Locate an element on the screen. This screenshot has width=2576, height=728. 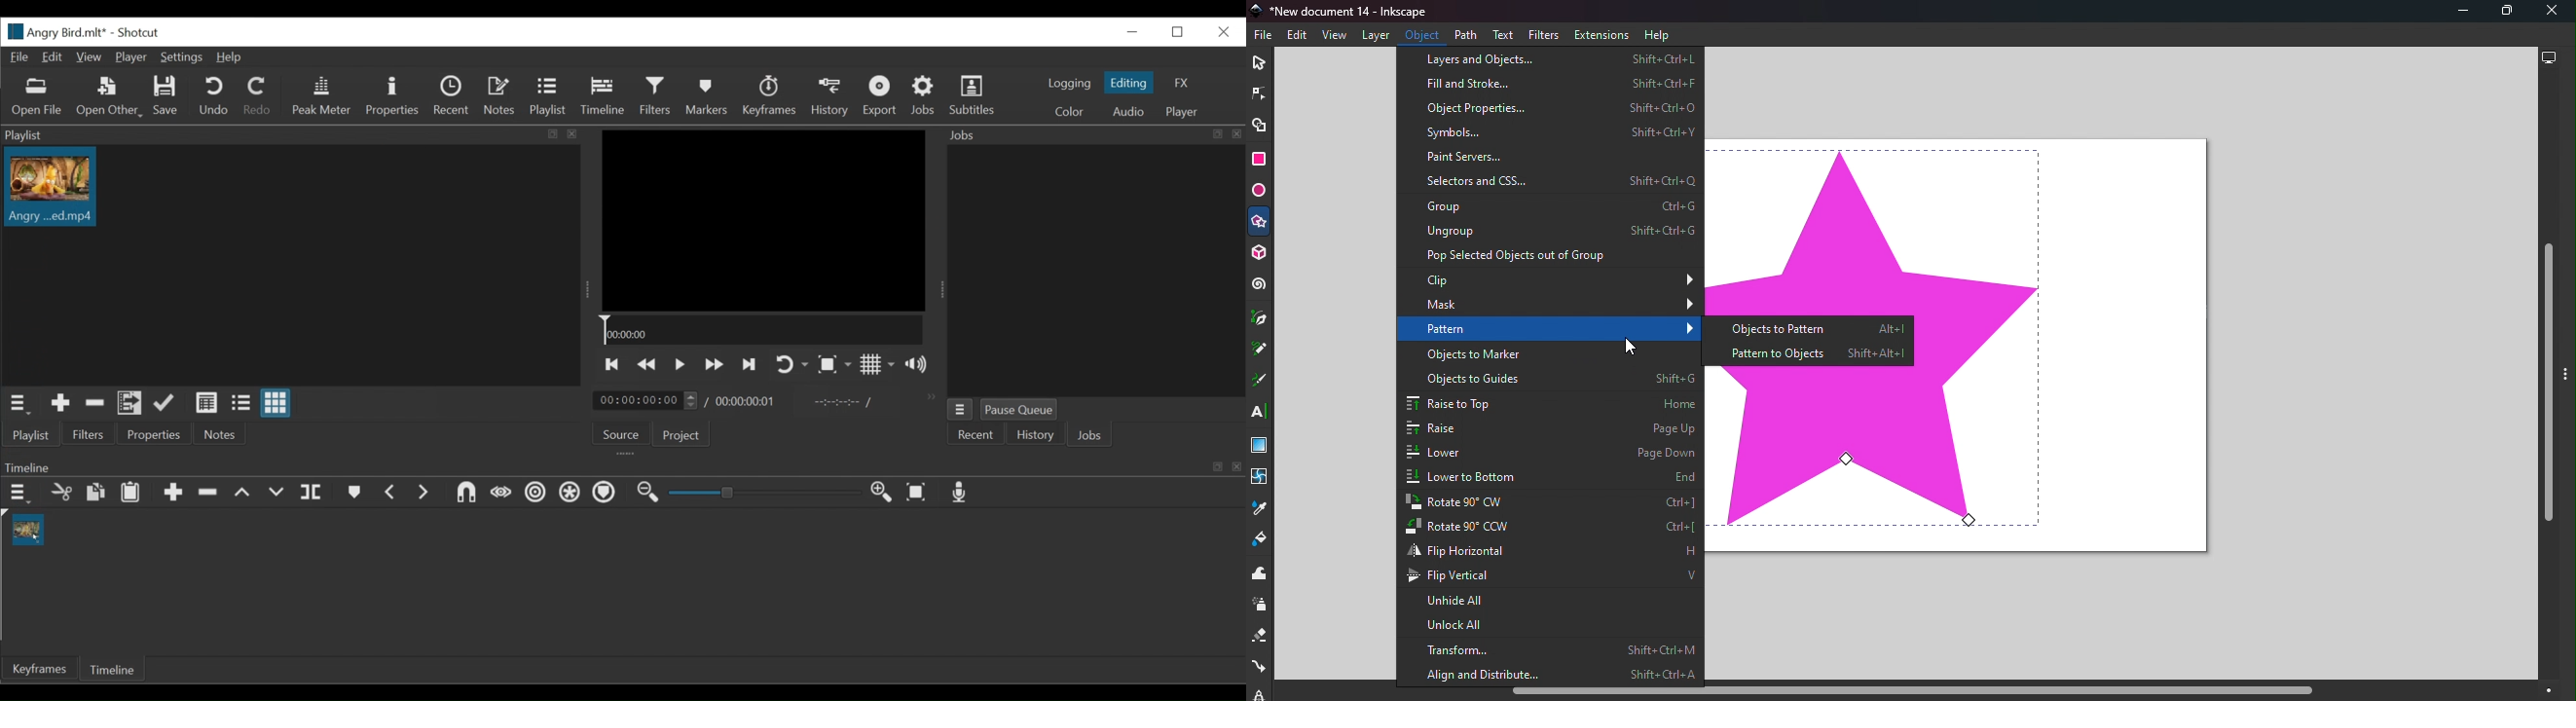
Toggle display grid on player is located at coordinates (878, 363).